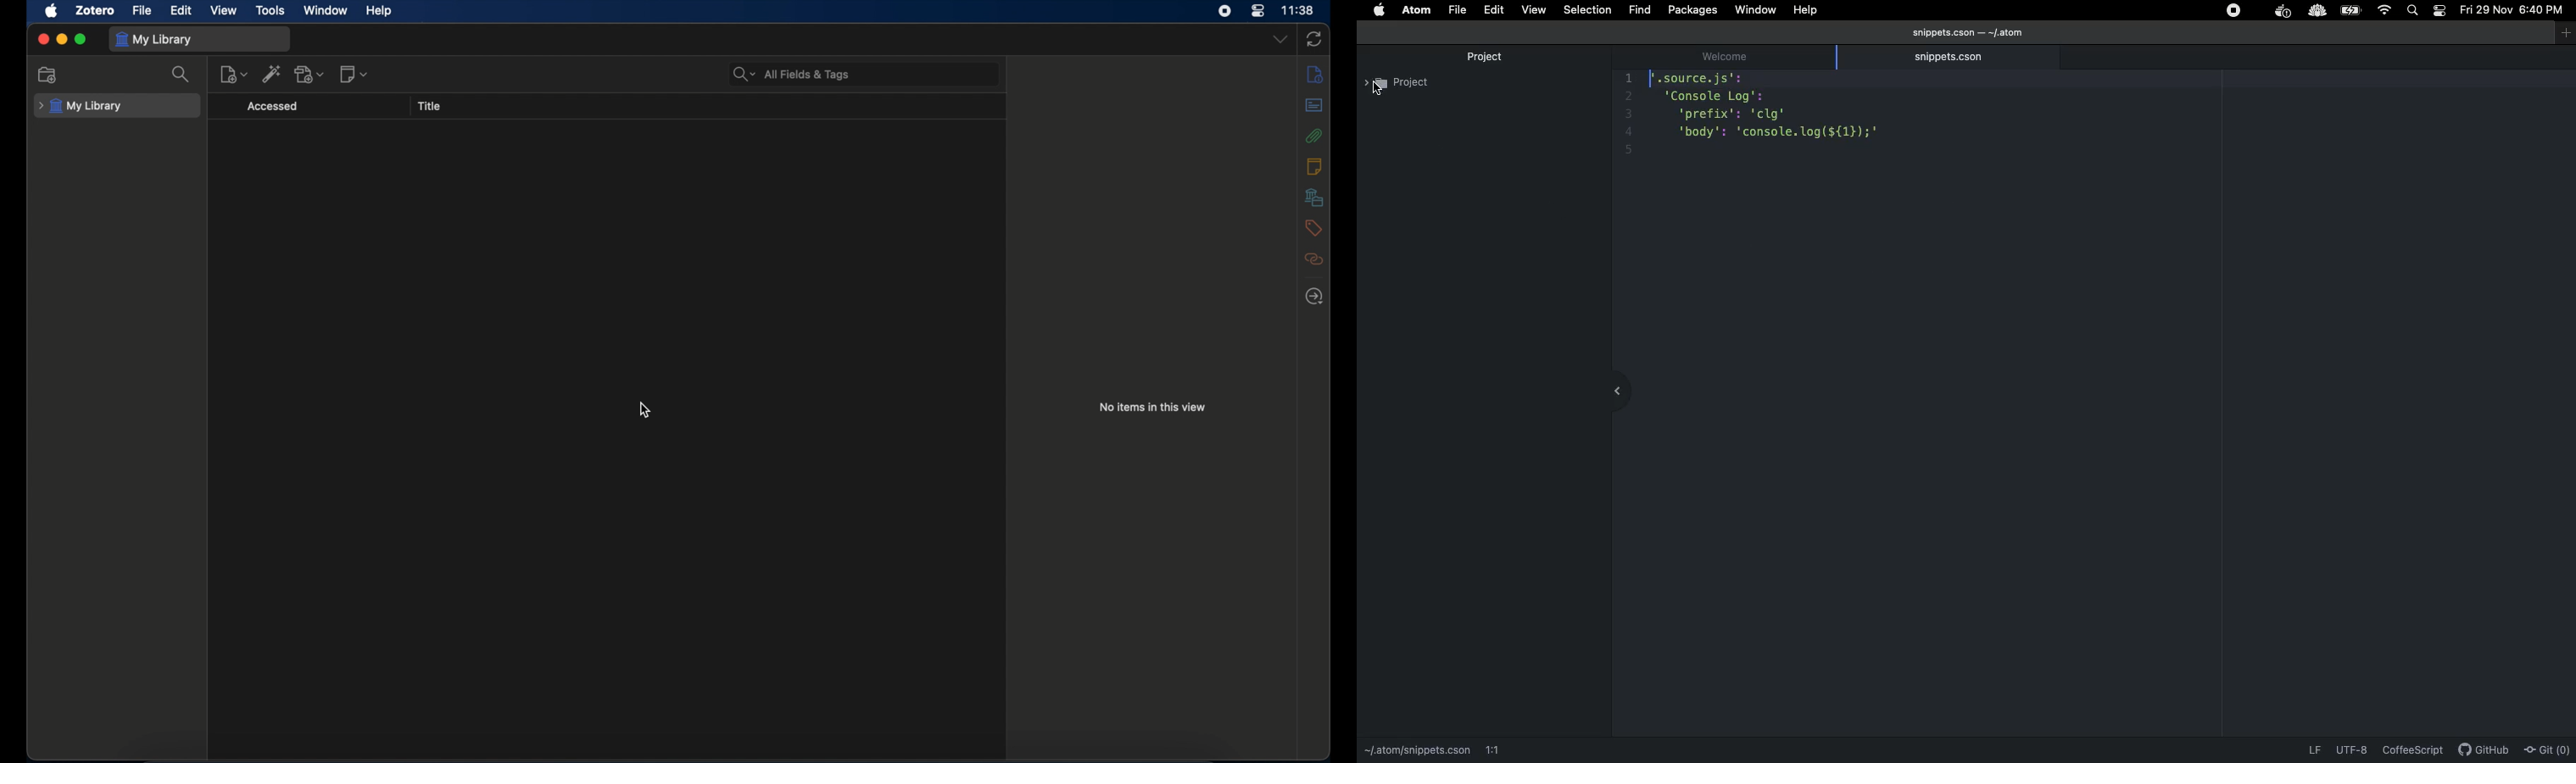  Describe the element at coordinates (2384, 10) in the screenshot. I see `Internet` at that location.